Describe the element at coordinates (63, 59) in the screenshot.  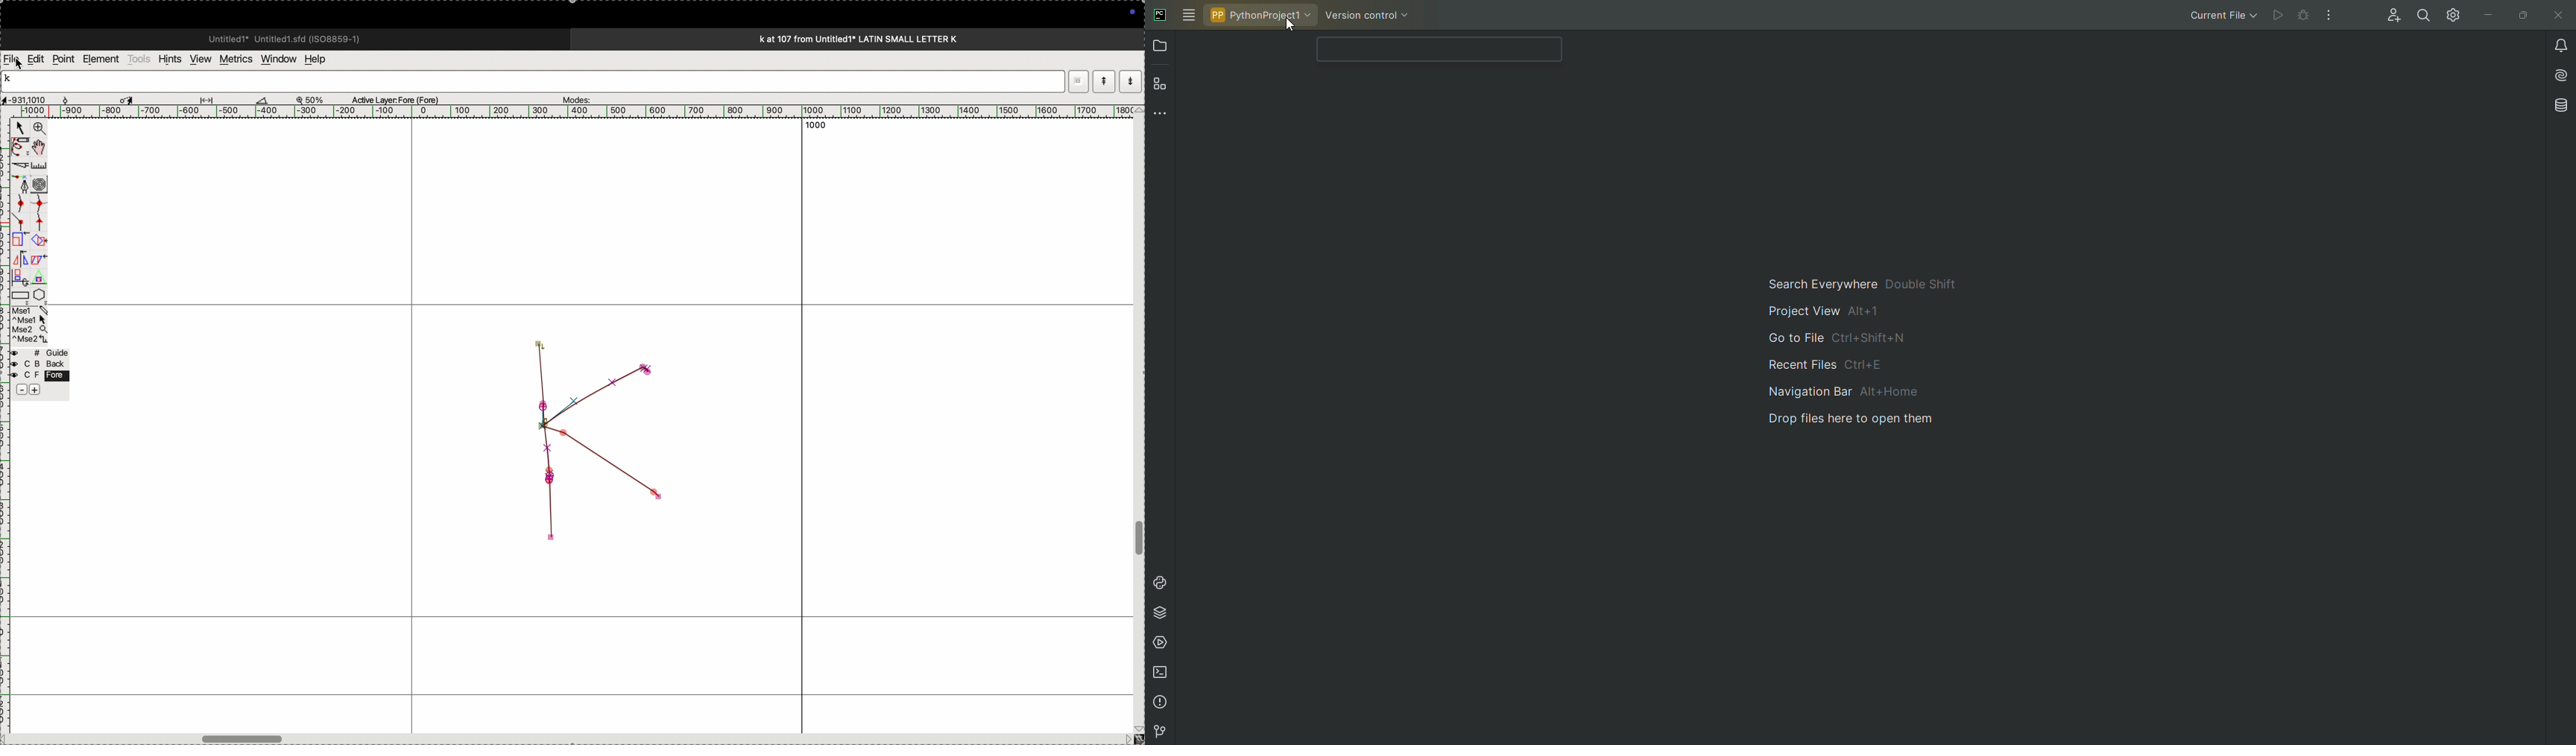
I see `point` at that location.